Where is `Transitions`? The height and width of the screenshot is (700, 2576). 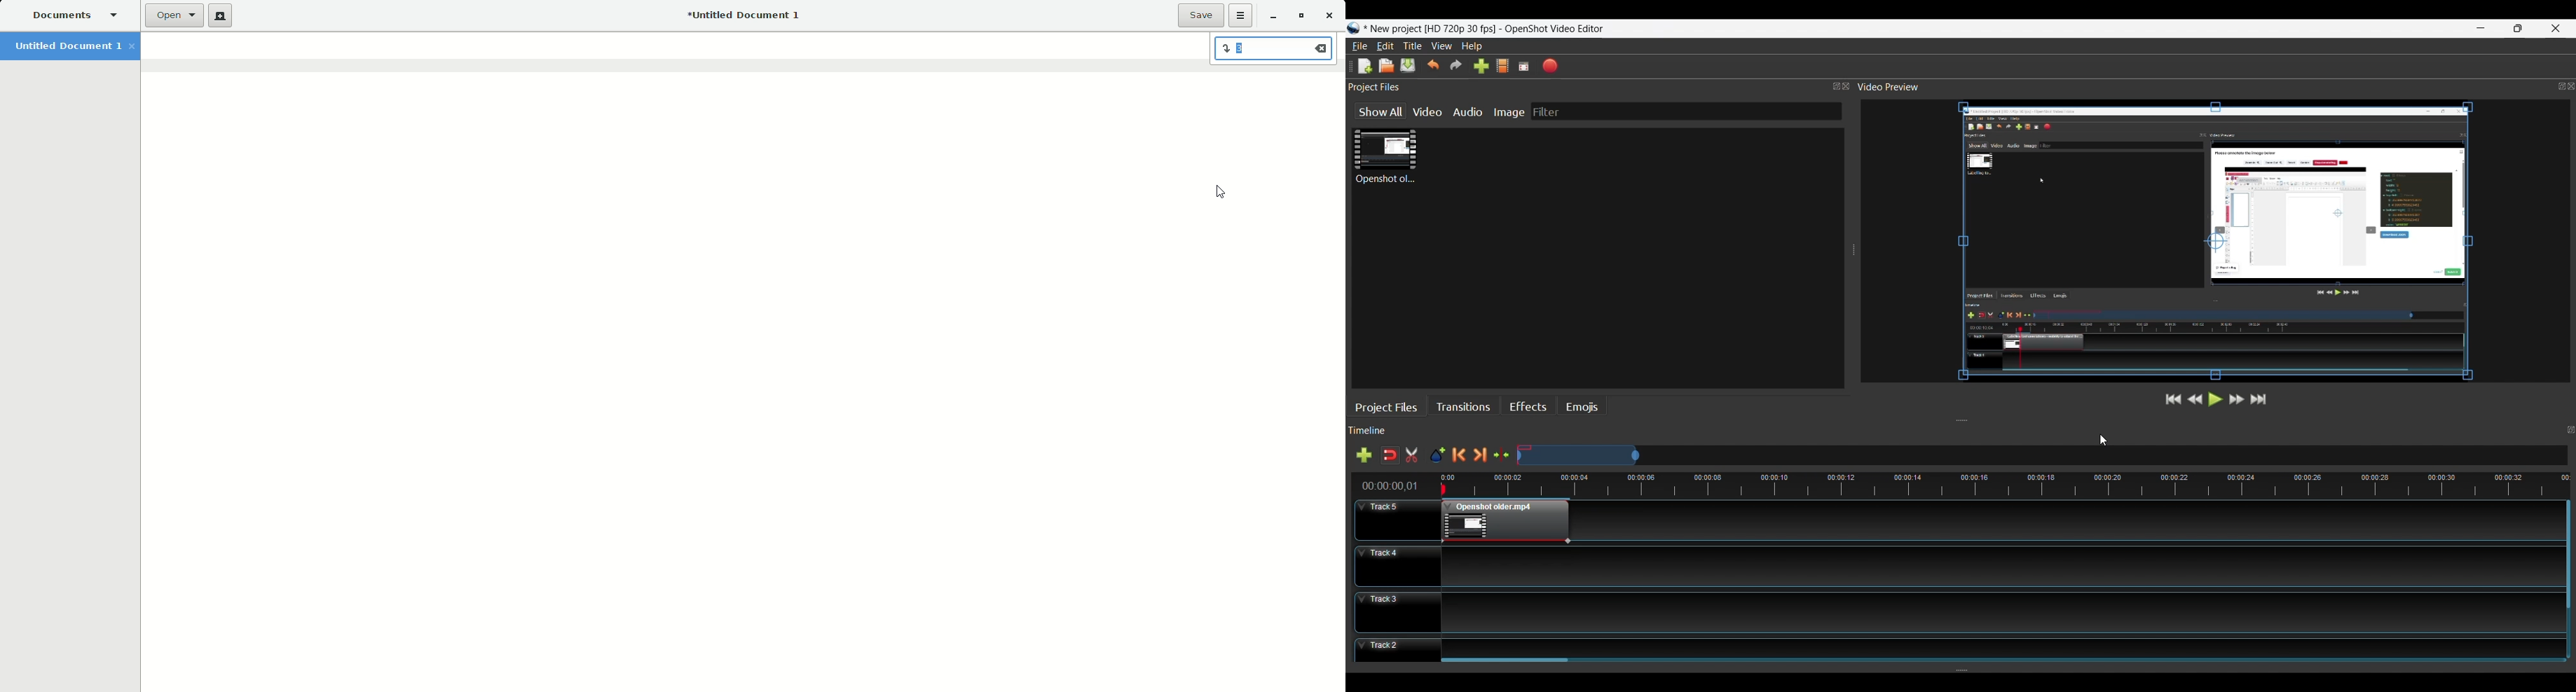 Transitions is located at coordinates (1462, 408).